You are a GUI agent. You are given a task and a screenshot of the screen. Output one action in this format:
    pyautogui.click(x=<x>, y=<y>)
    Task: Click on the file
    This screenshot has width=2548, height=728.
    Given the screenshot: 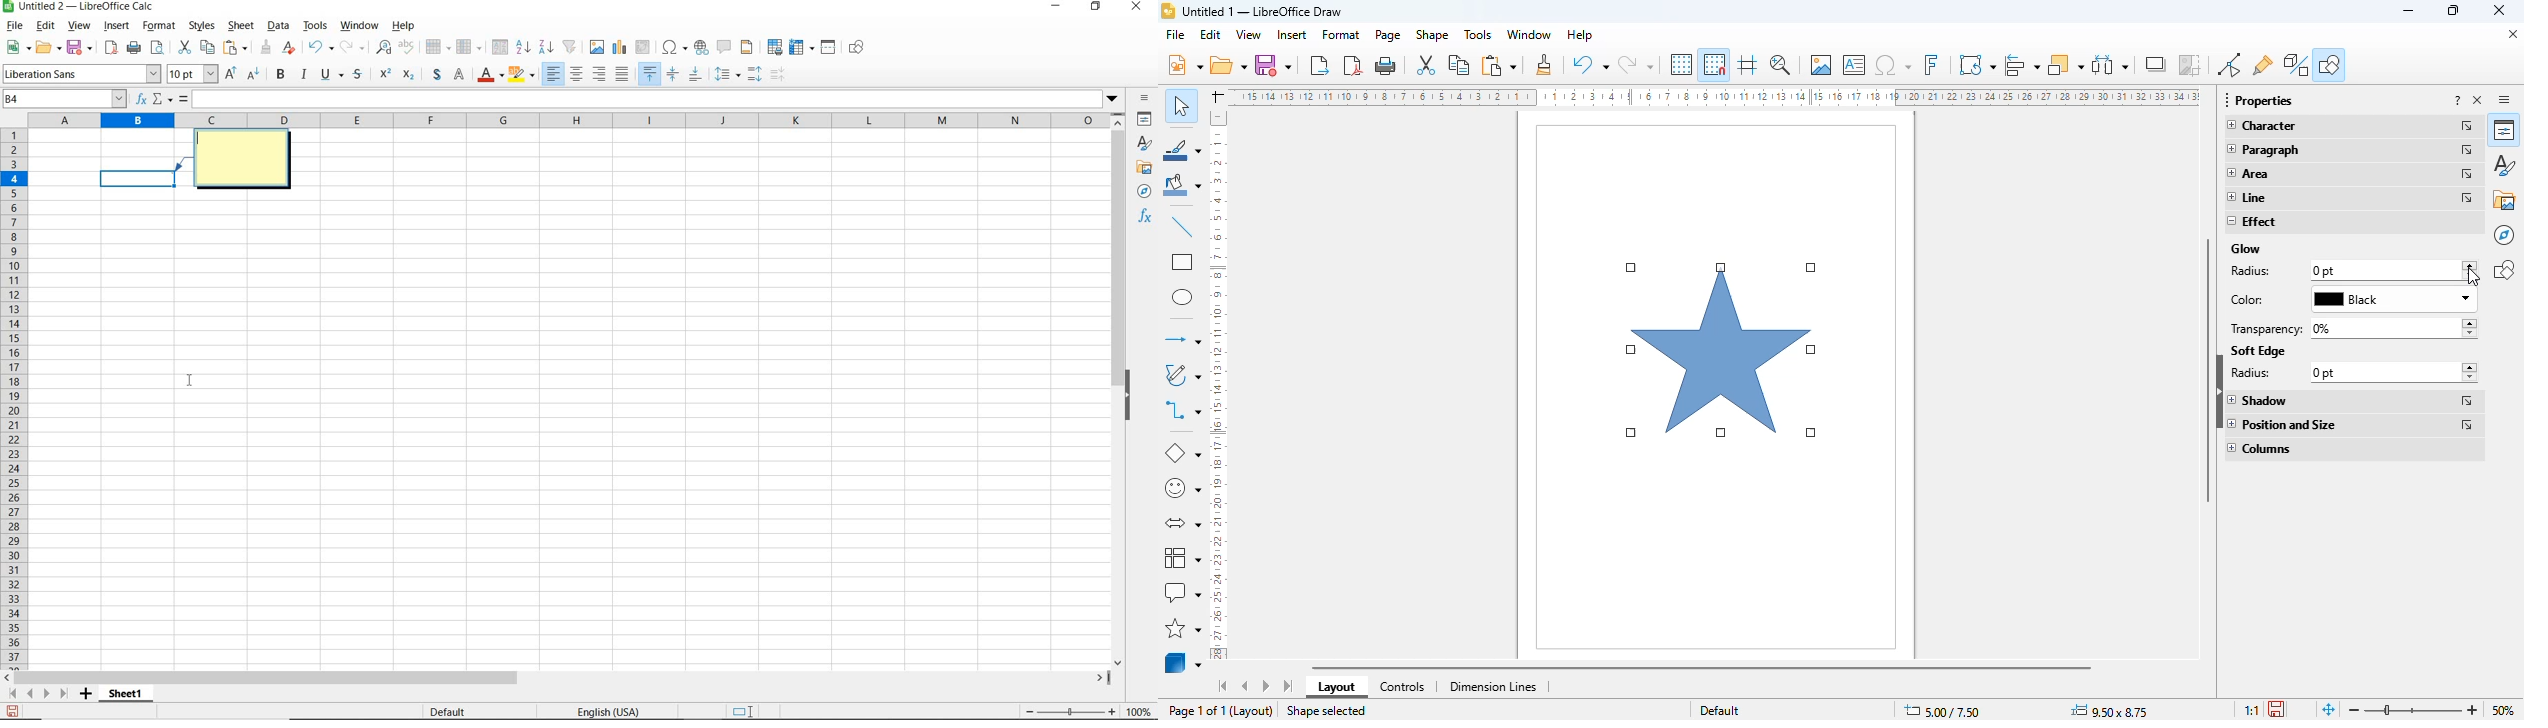 What is the action you would take?
    pyautogui.click(x=14, y=27)
    